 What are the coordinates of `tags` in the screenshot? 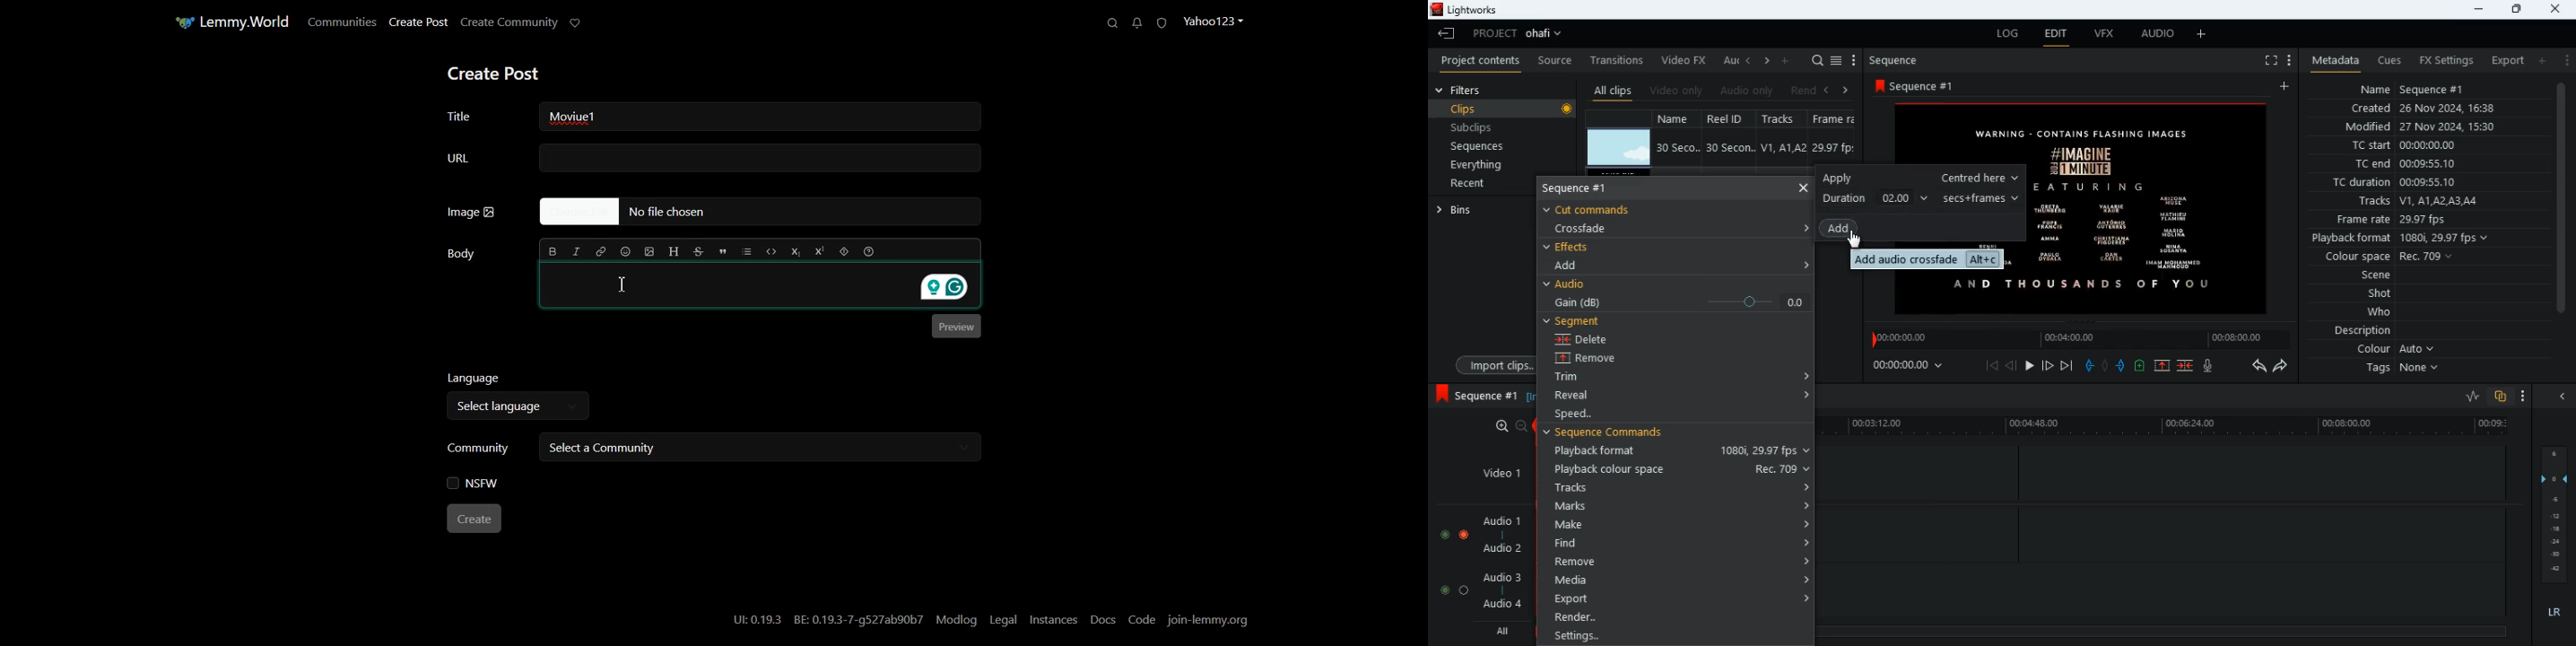 It's located at (2406, 369).